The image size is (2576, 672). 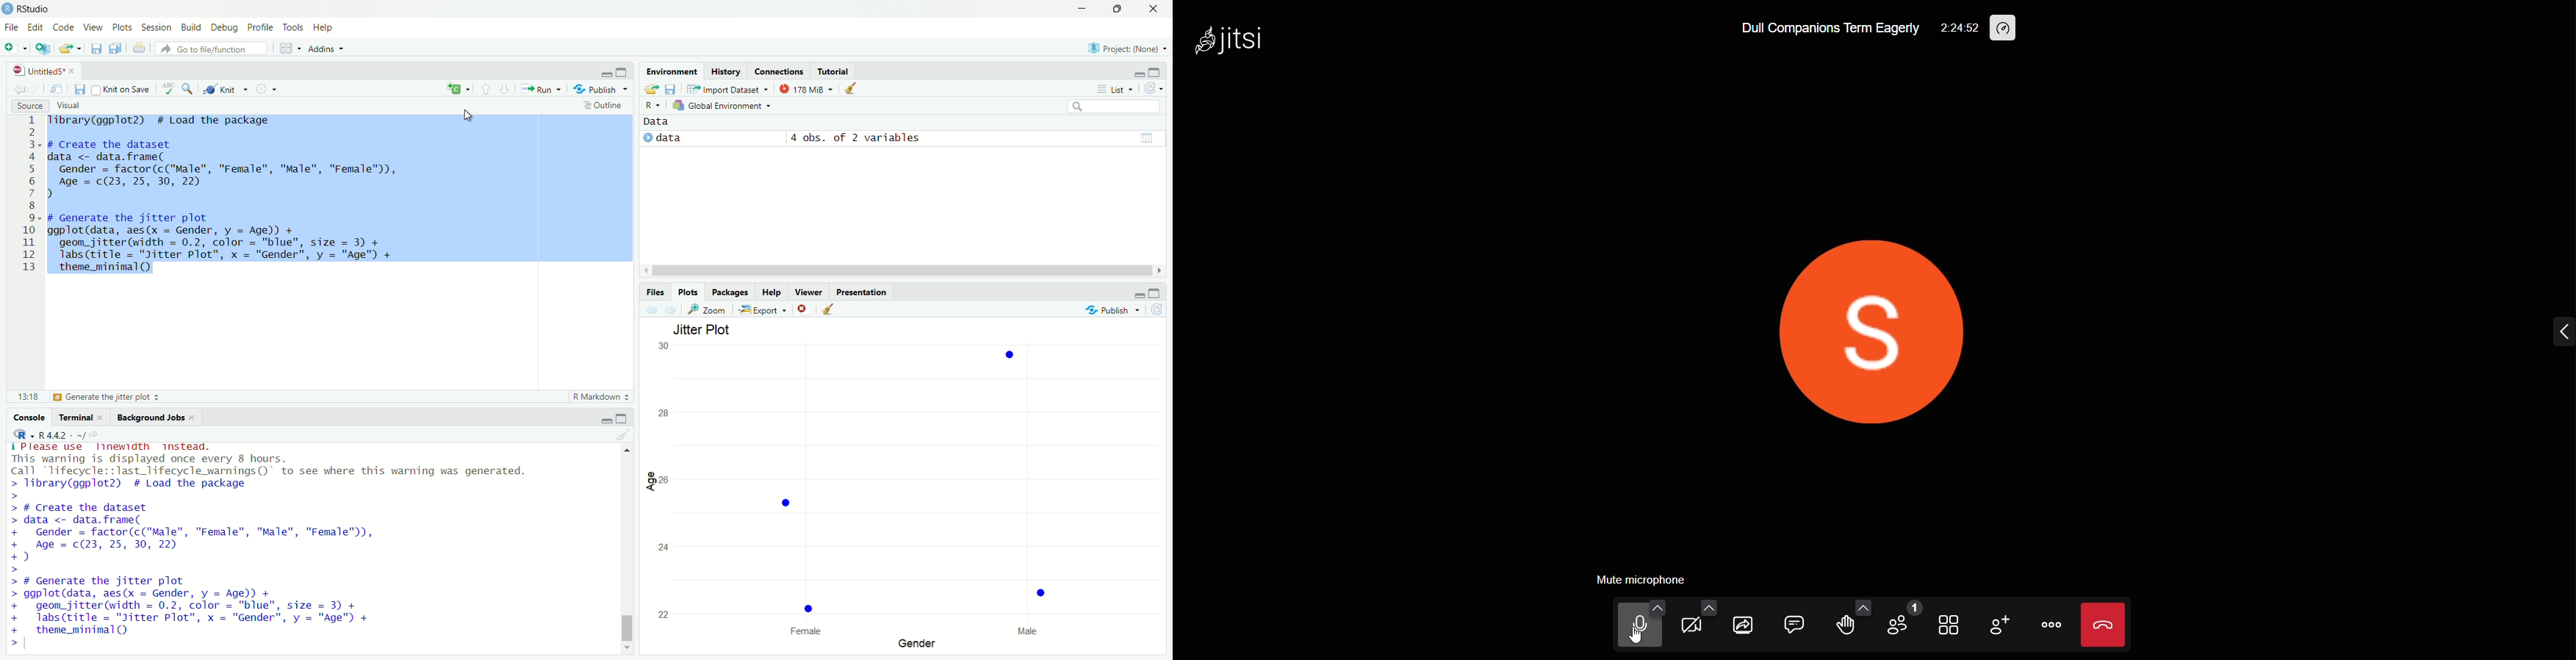 What do you see at coordinates (904, 490) in the screenshot?
I see `empty plot area` at bounding box center [904, 490].